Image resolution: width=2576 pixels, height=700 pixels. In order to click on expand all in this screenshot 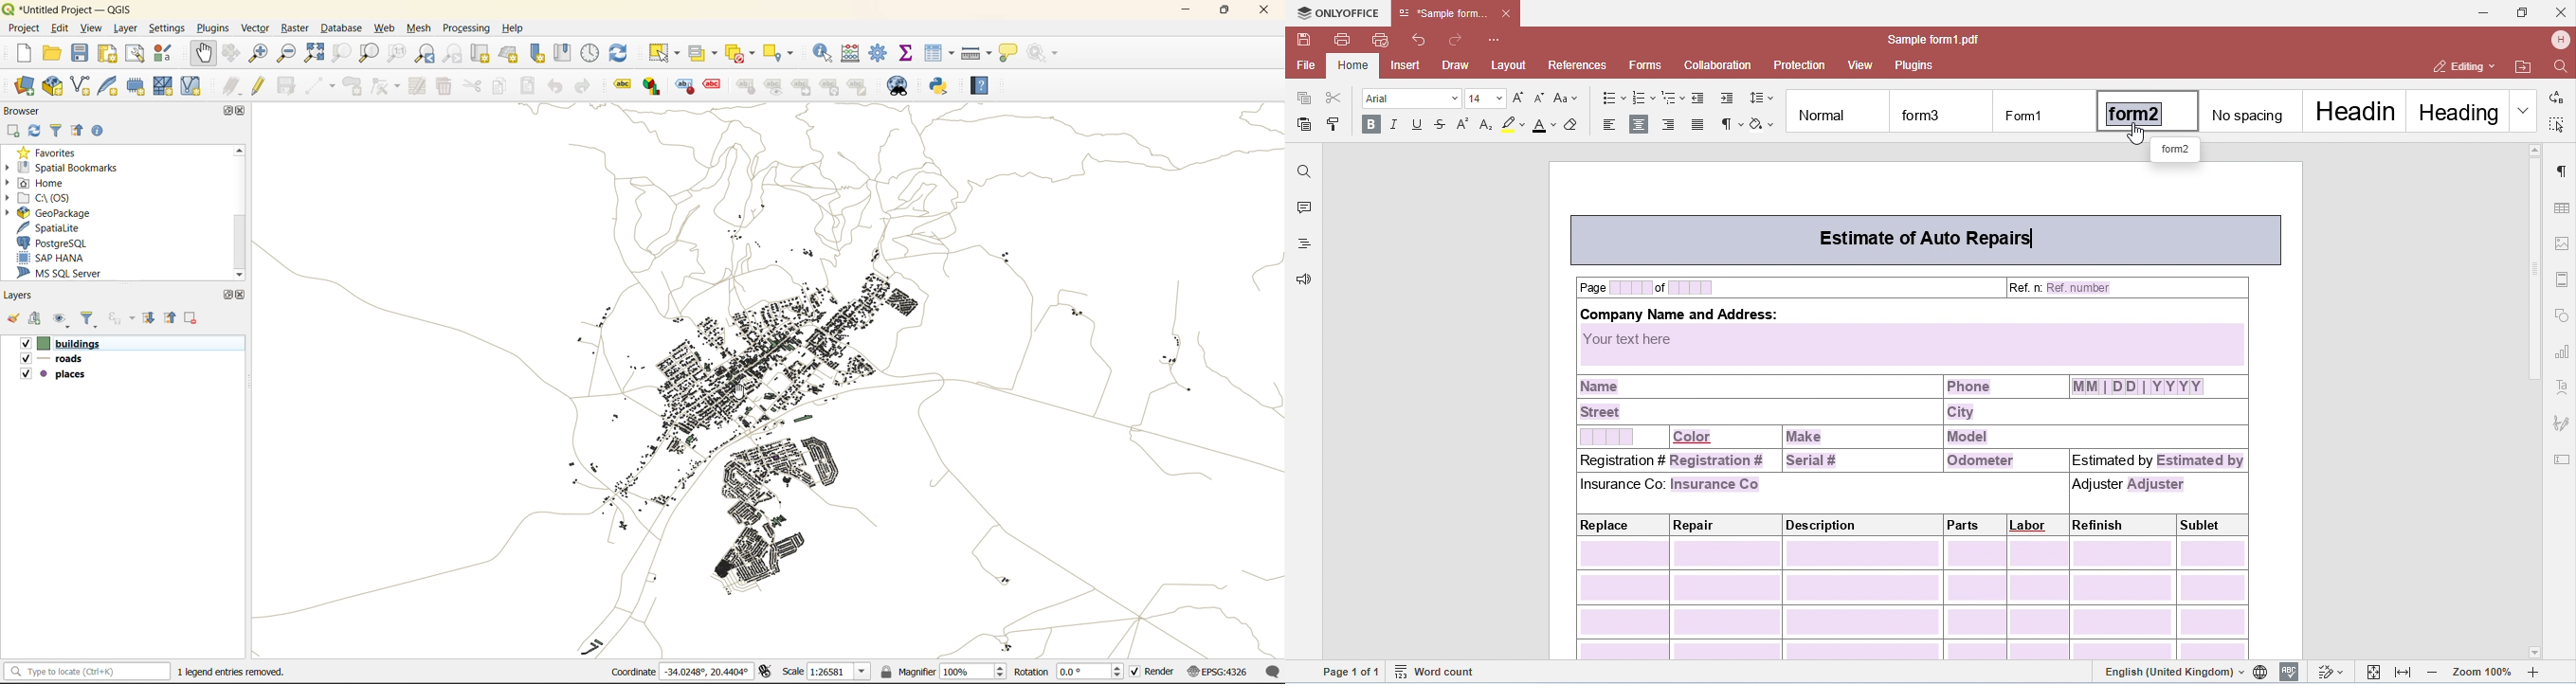, I will do `click(151, 319)`.